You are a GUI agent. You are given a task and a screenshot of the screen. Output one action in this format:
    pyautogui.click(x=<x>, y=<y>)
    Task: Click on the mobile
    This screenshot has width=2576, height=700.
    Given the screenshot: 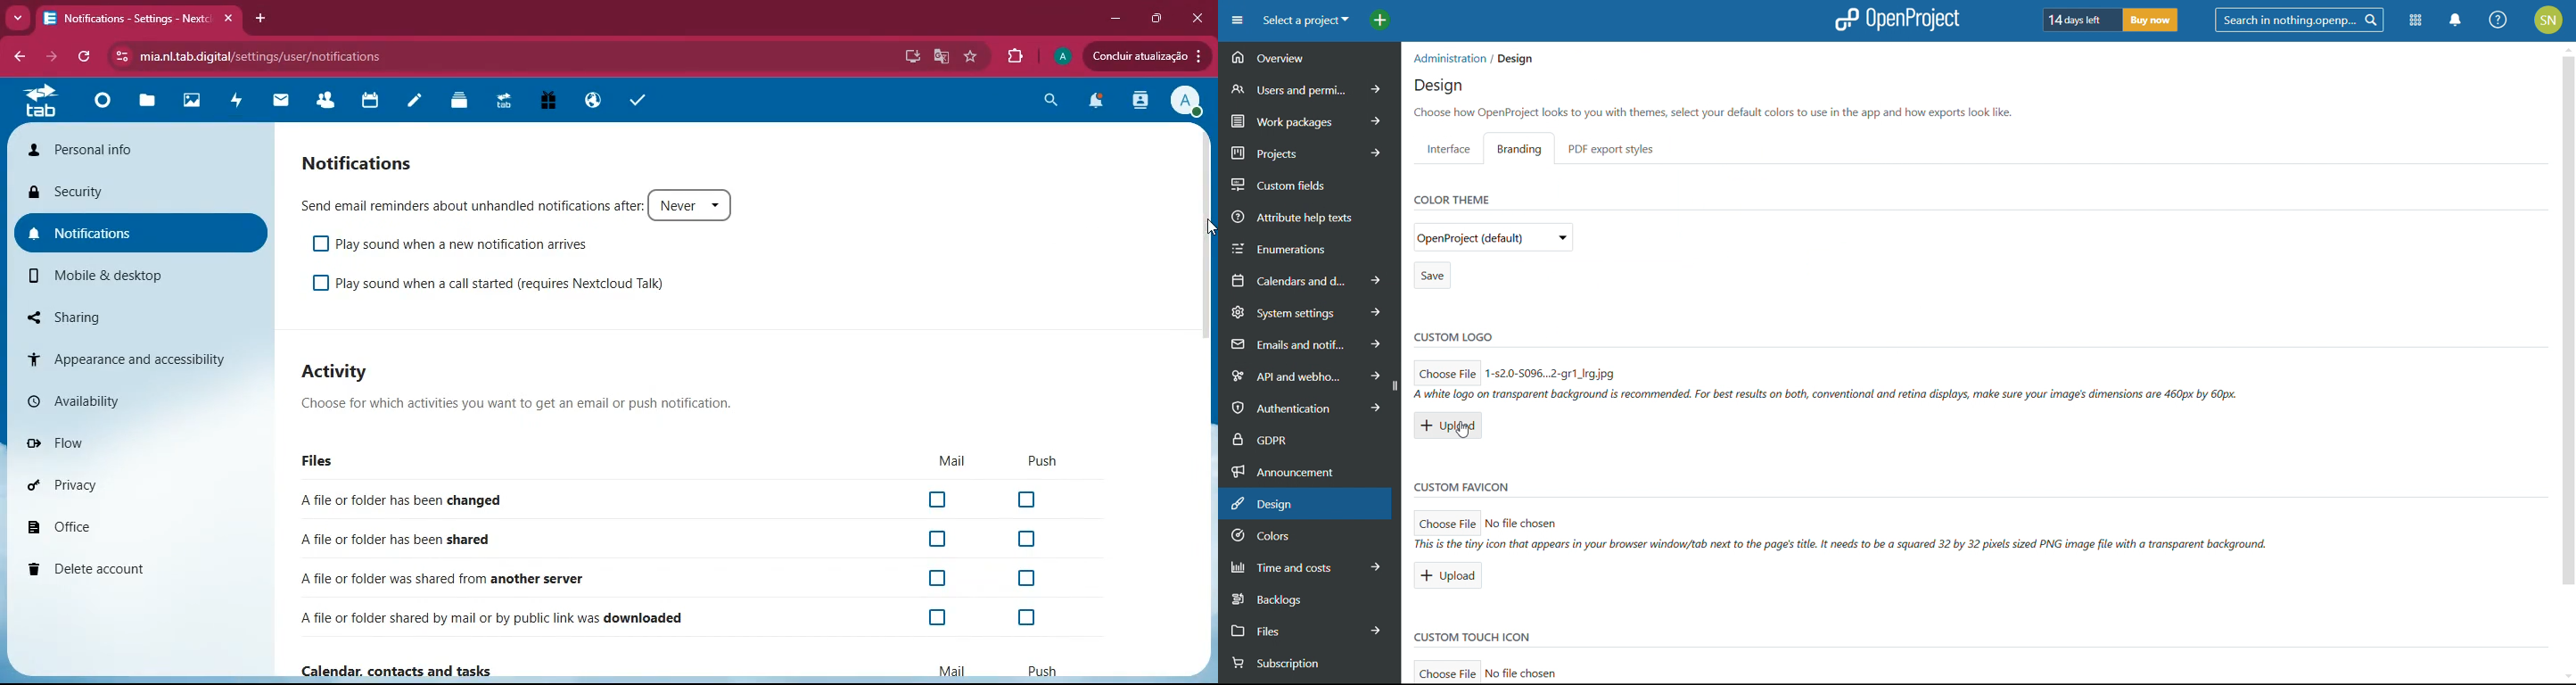 What is the action you would take?
    pyautogui.click(x=127, y=276)
    